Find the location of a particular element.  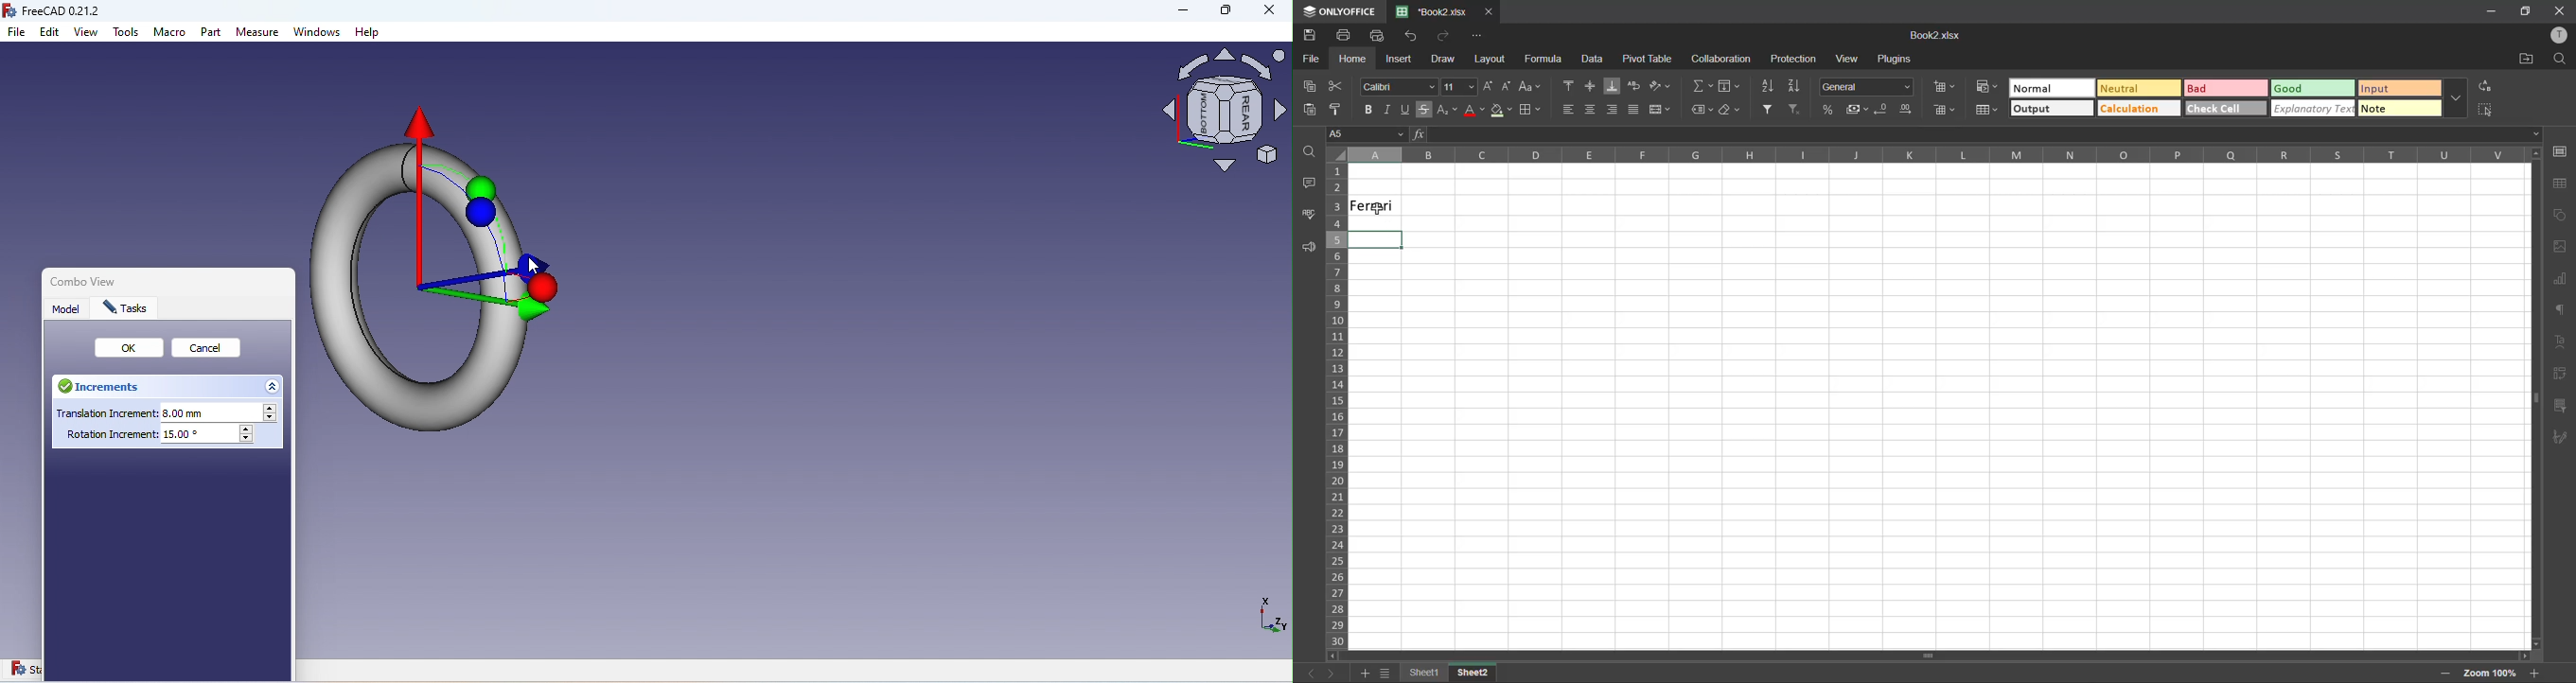

row numbers is located at coordinates (1337, 405).